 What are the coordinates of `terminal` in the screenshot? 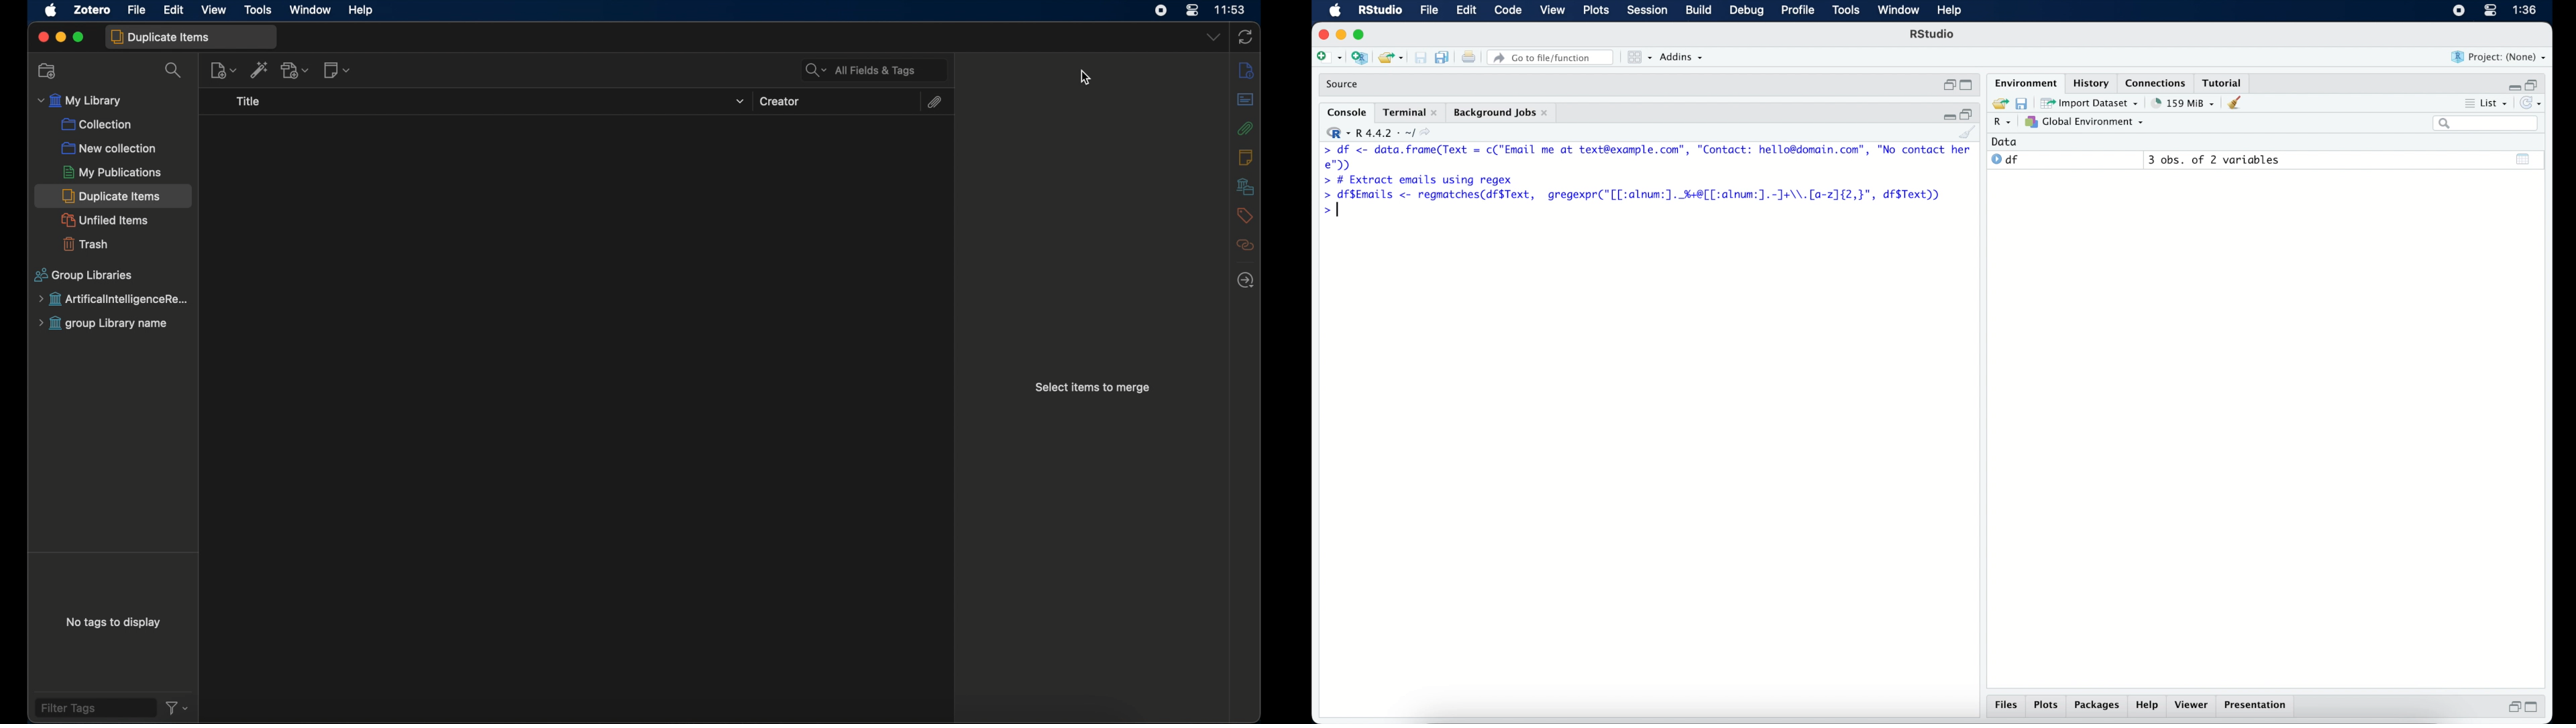 It's located at (1409, 112).